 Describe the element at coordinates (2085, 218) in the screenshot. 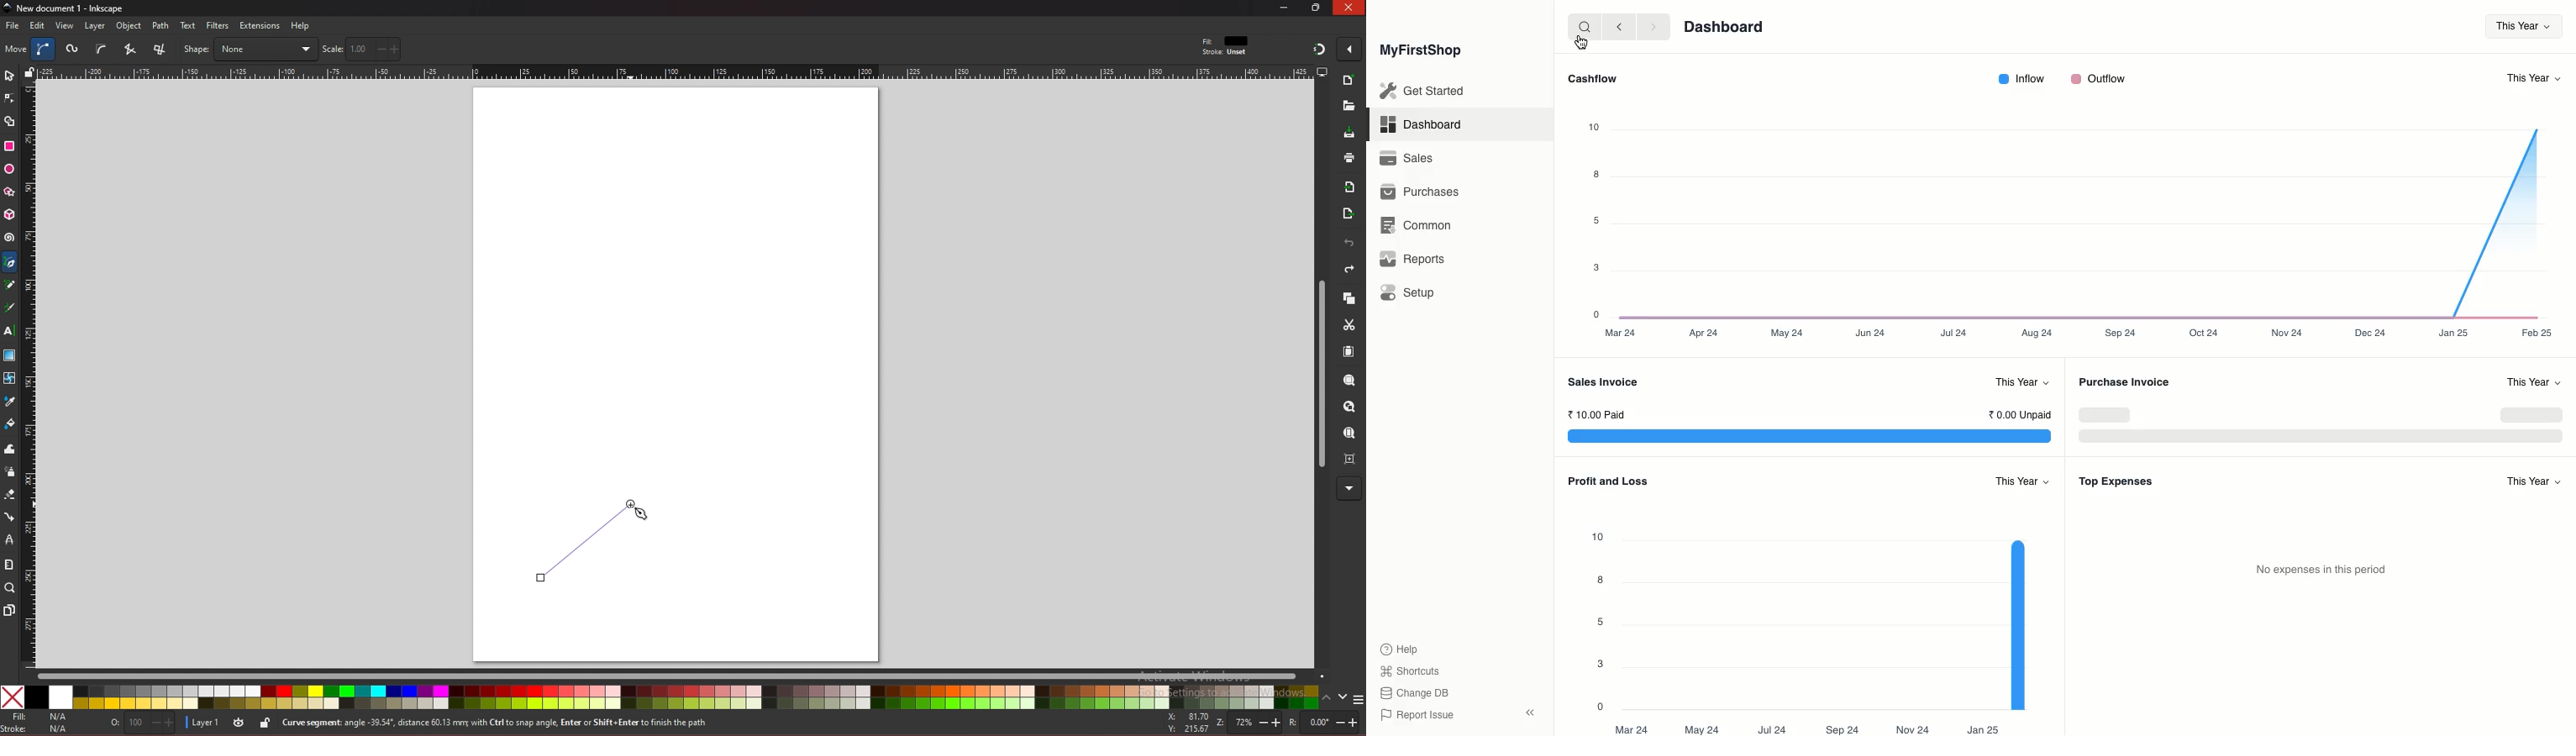

I see `graph` at that location.